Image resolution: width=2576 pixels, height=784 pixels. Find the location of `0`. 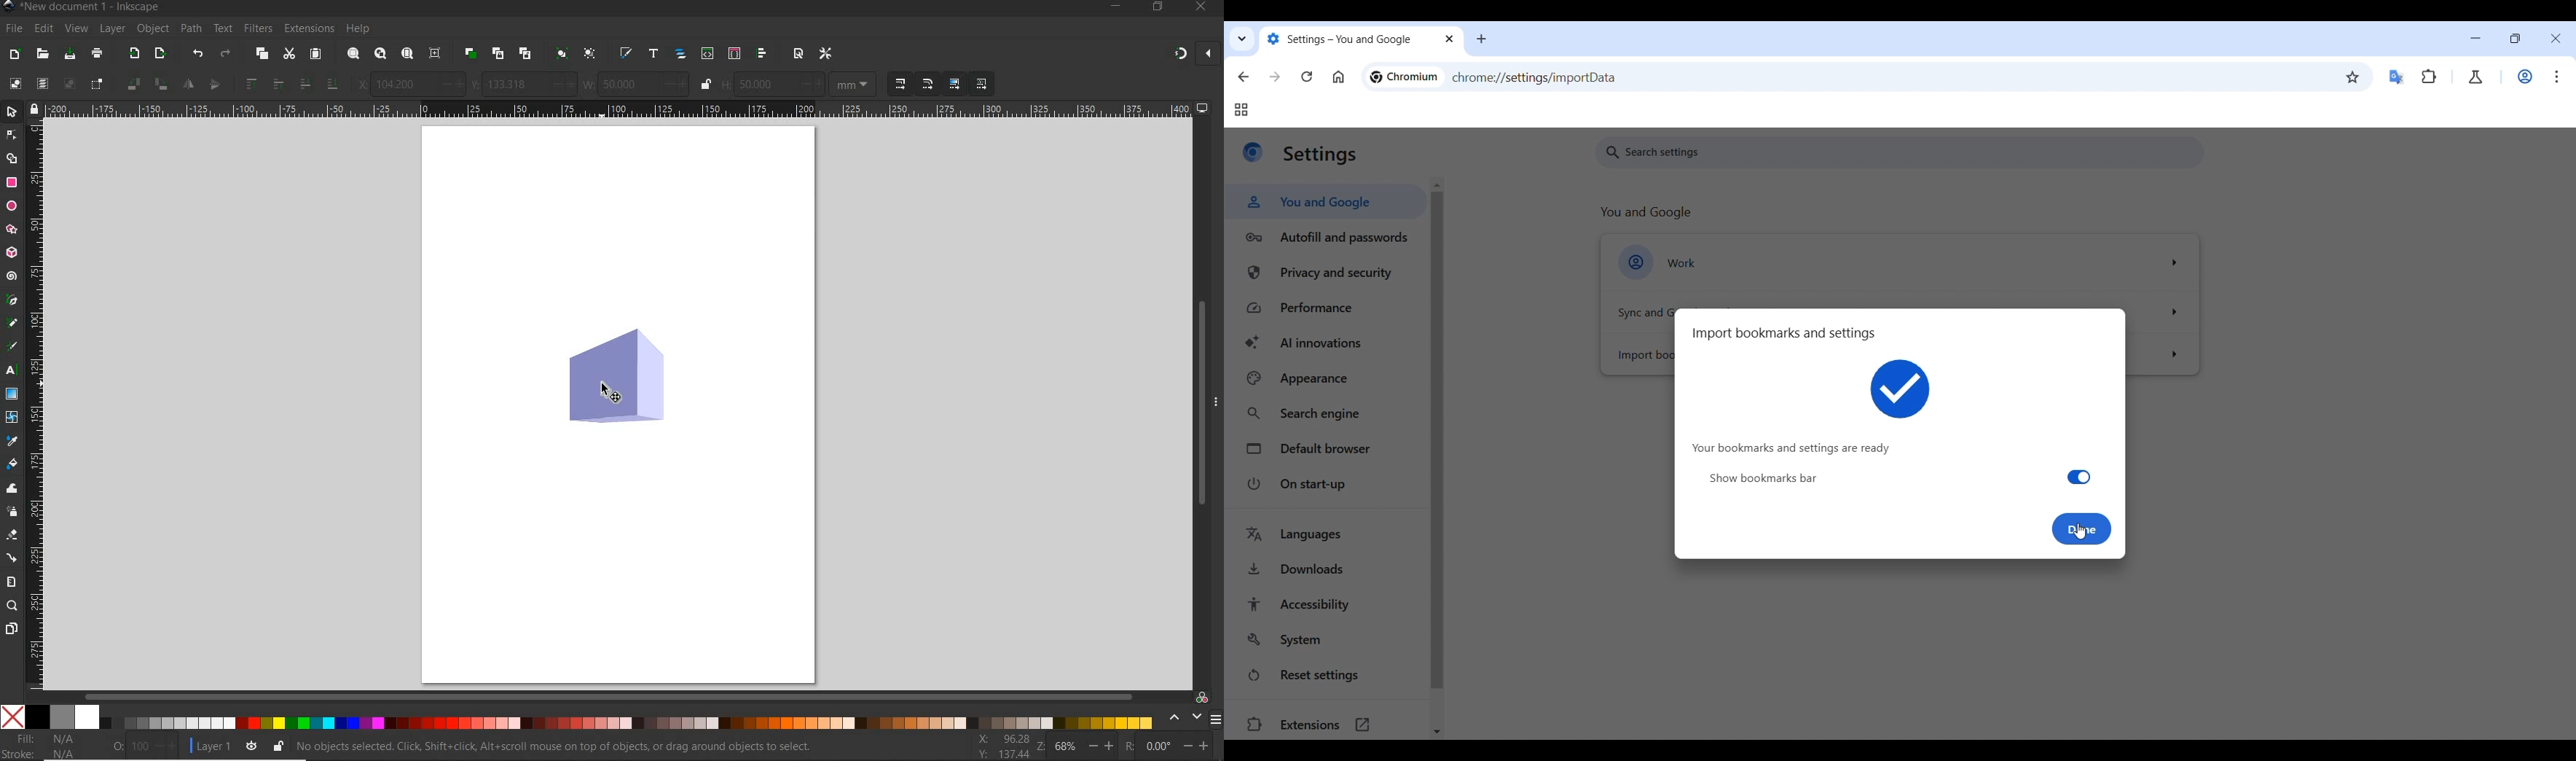

0 is located at coordinates (1158, 746).